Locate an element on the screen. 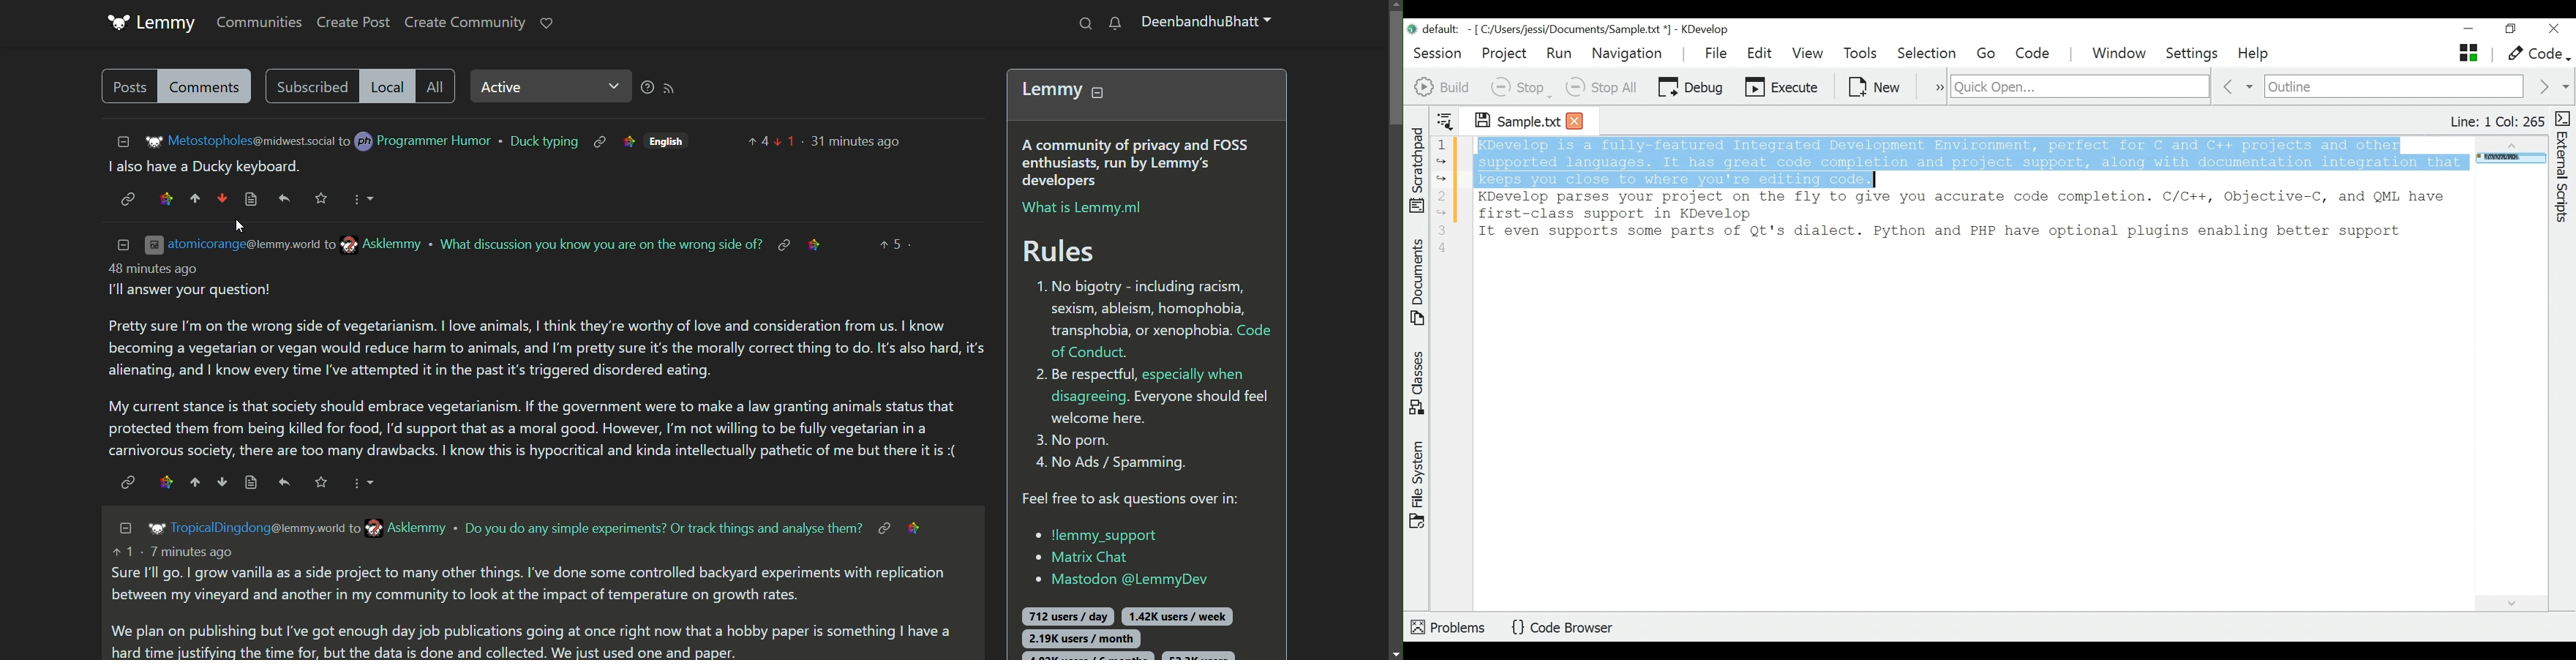 The image size is (2576, 672). subscribed is located at coordinates (308, 86).